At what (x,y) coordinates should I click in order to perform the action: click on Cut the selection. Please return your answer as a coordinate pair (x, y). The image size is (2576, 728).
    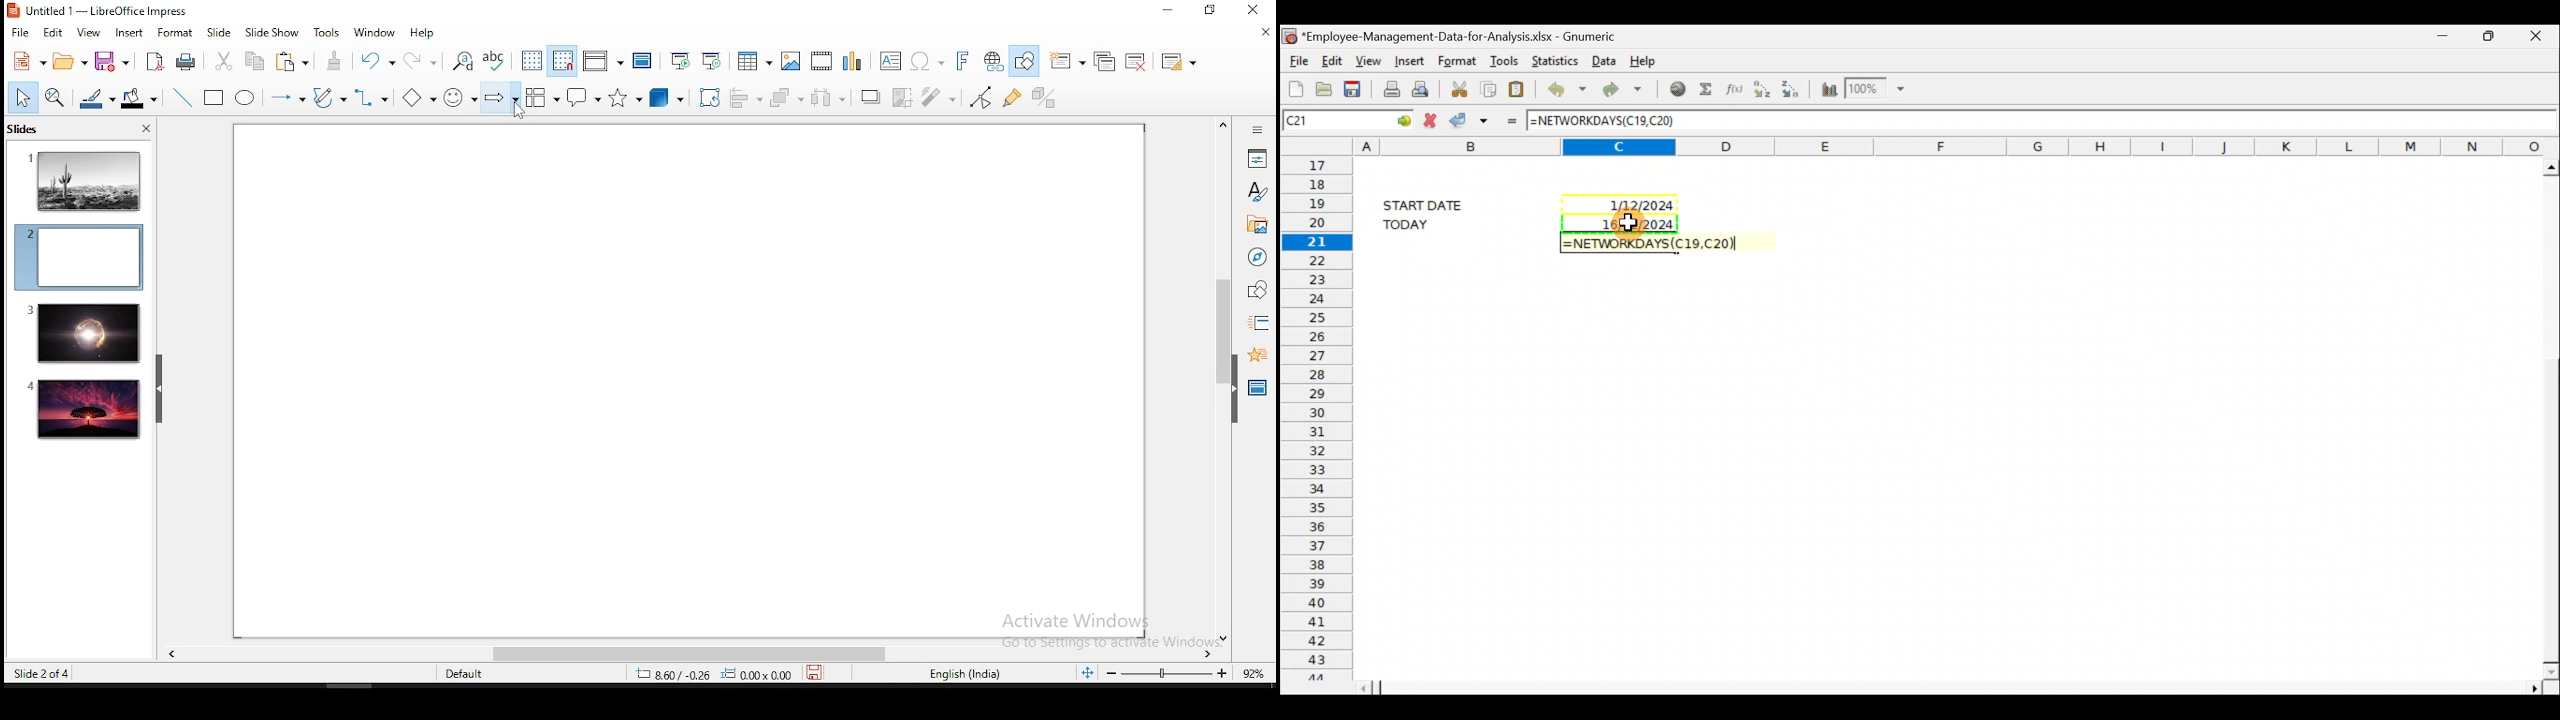
    Looking at the image, I should click on (1459, 87).